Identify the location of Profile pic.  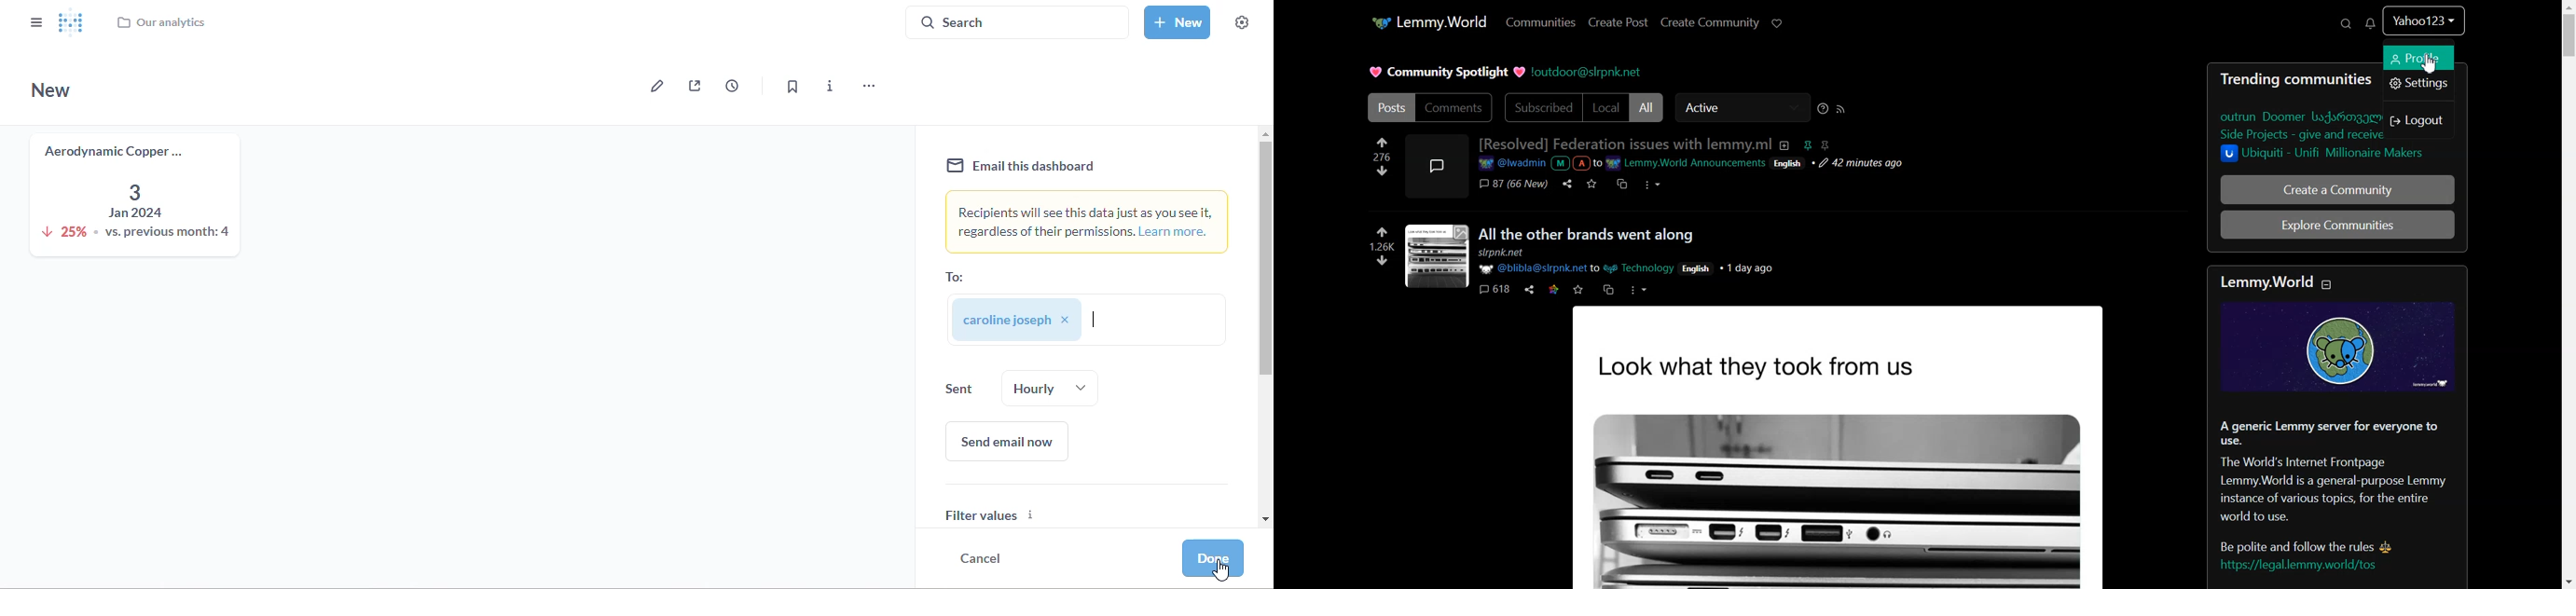
(1437, 166).